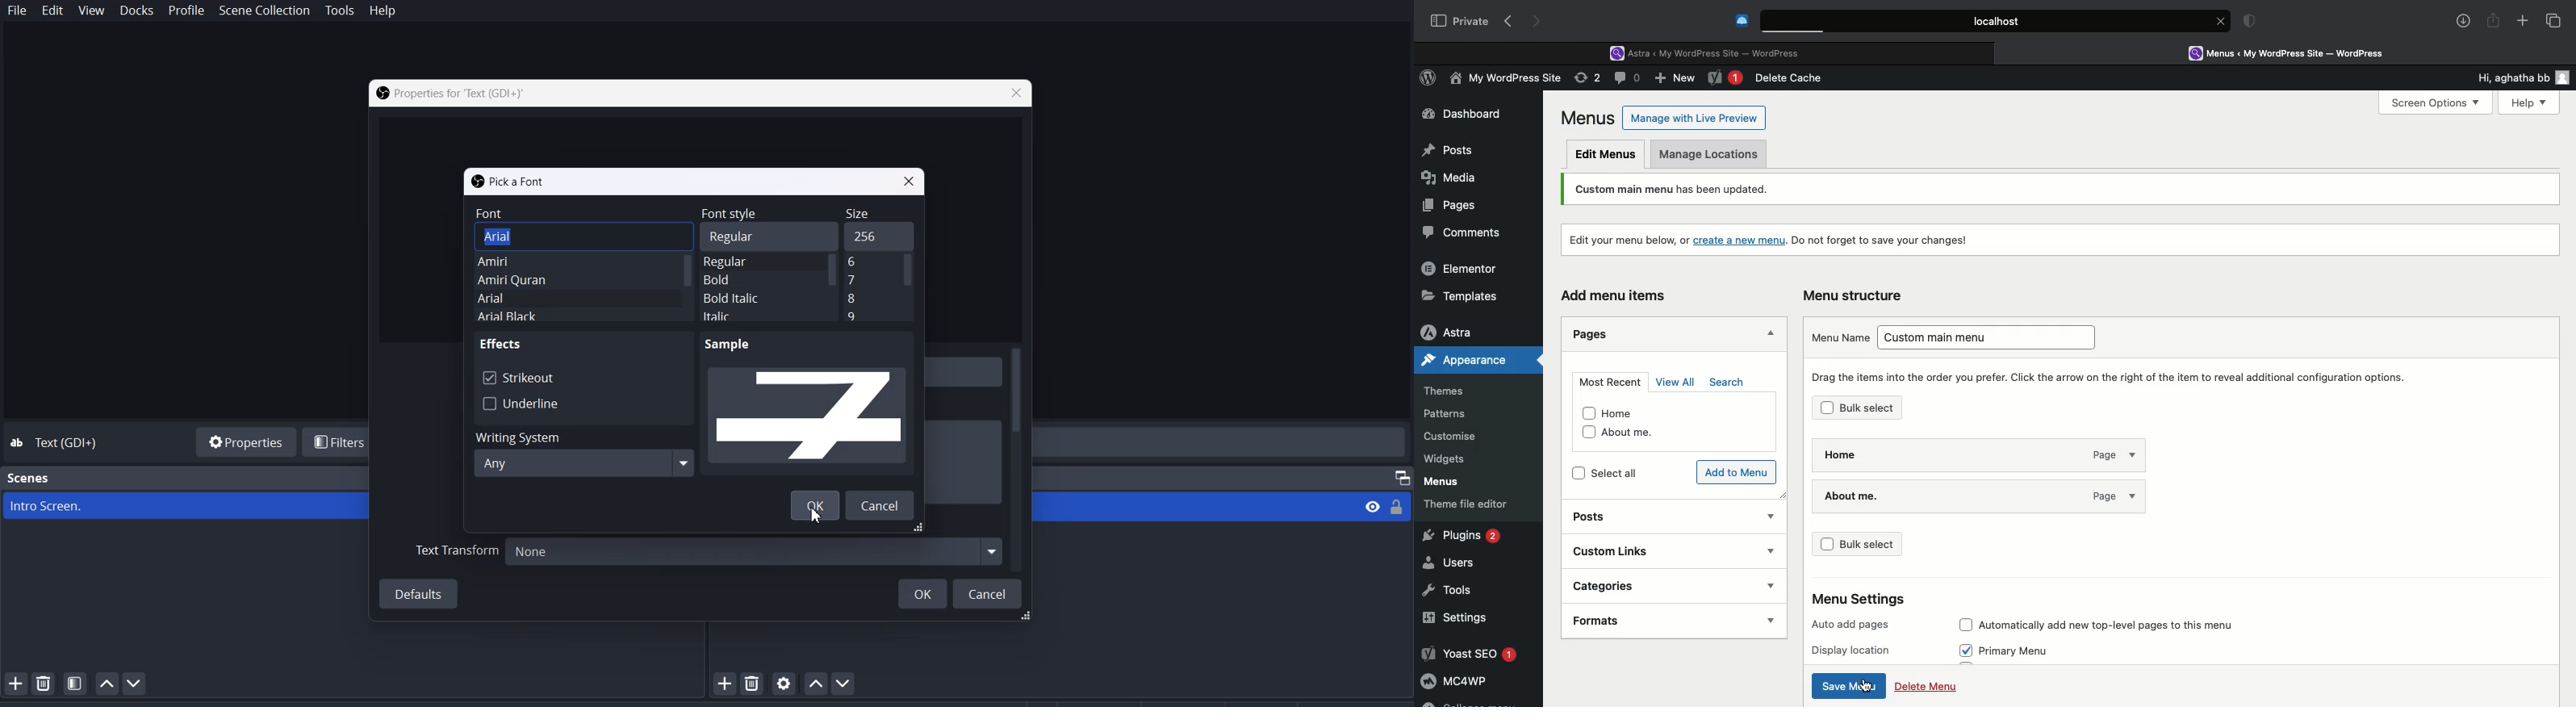 Image resolution: width=2576 pixels, height=728 pixels. I want to click on Filters, so click(338, 442).